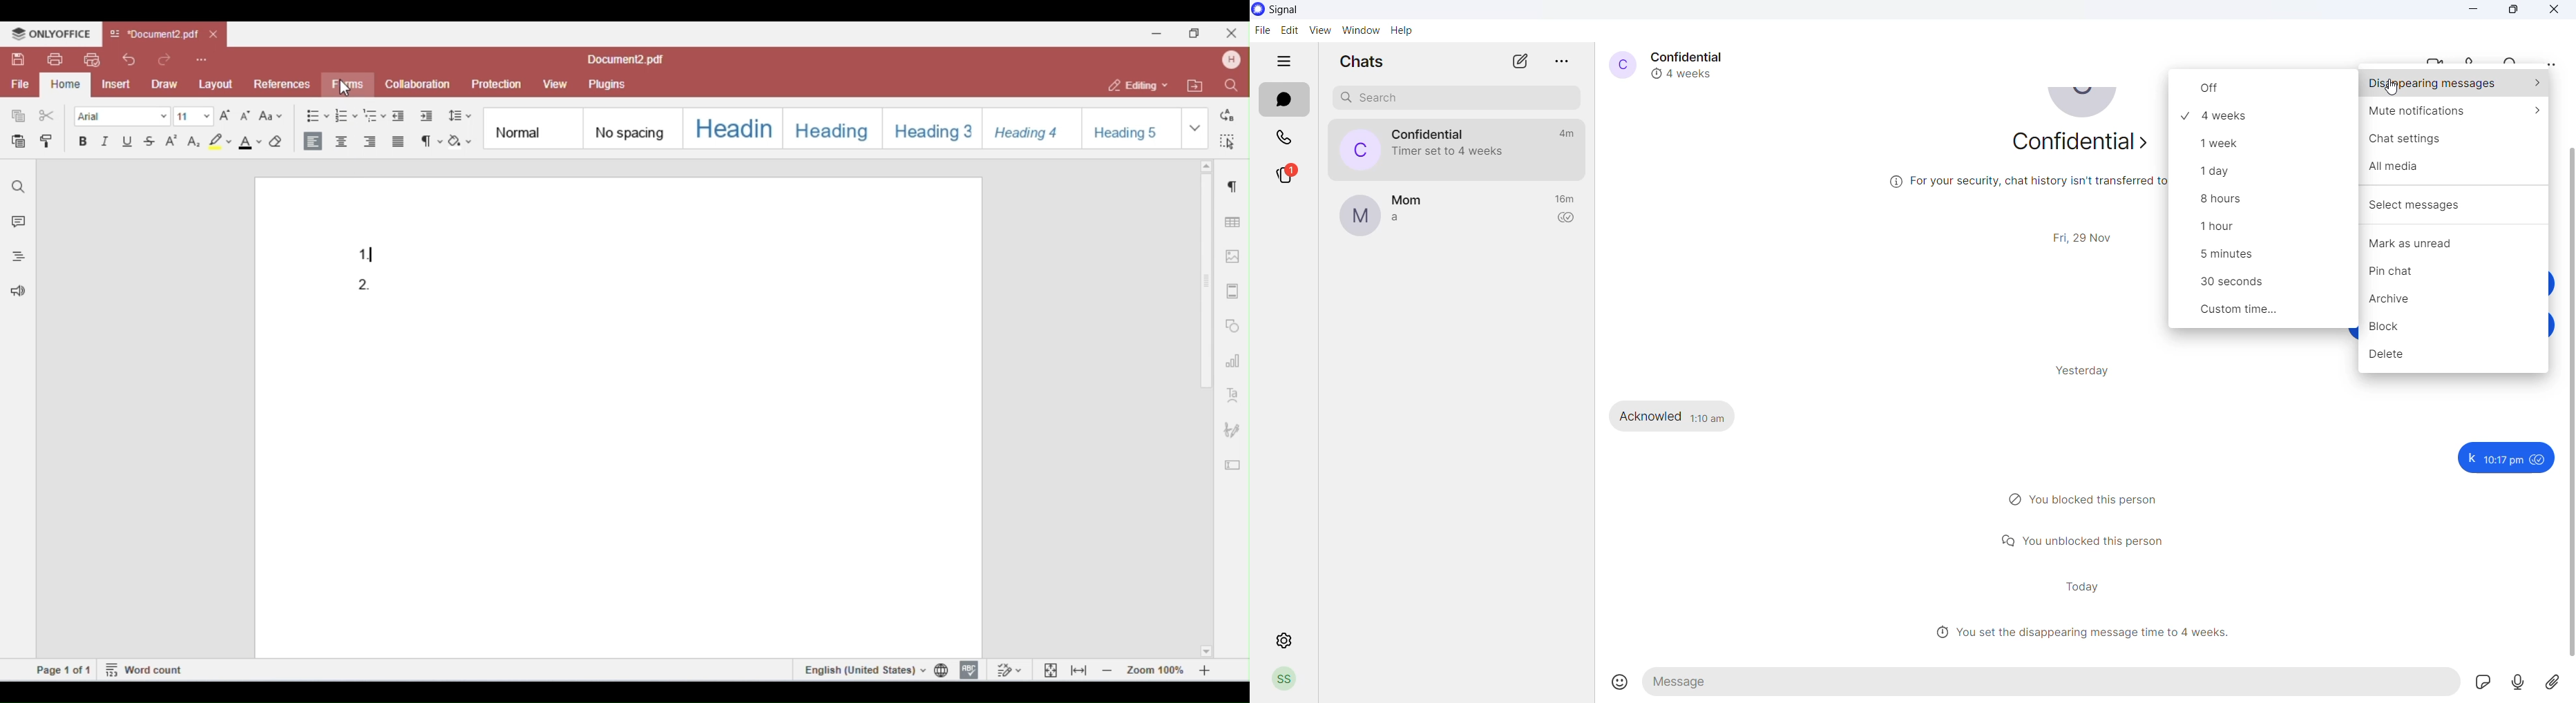 The height and width of the screenshot is (728, 2576). I want to click on more options, so click(1563, 60).